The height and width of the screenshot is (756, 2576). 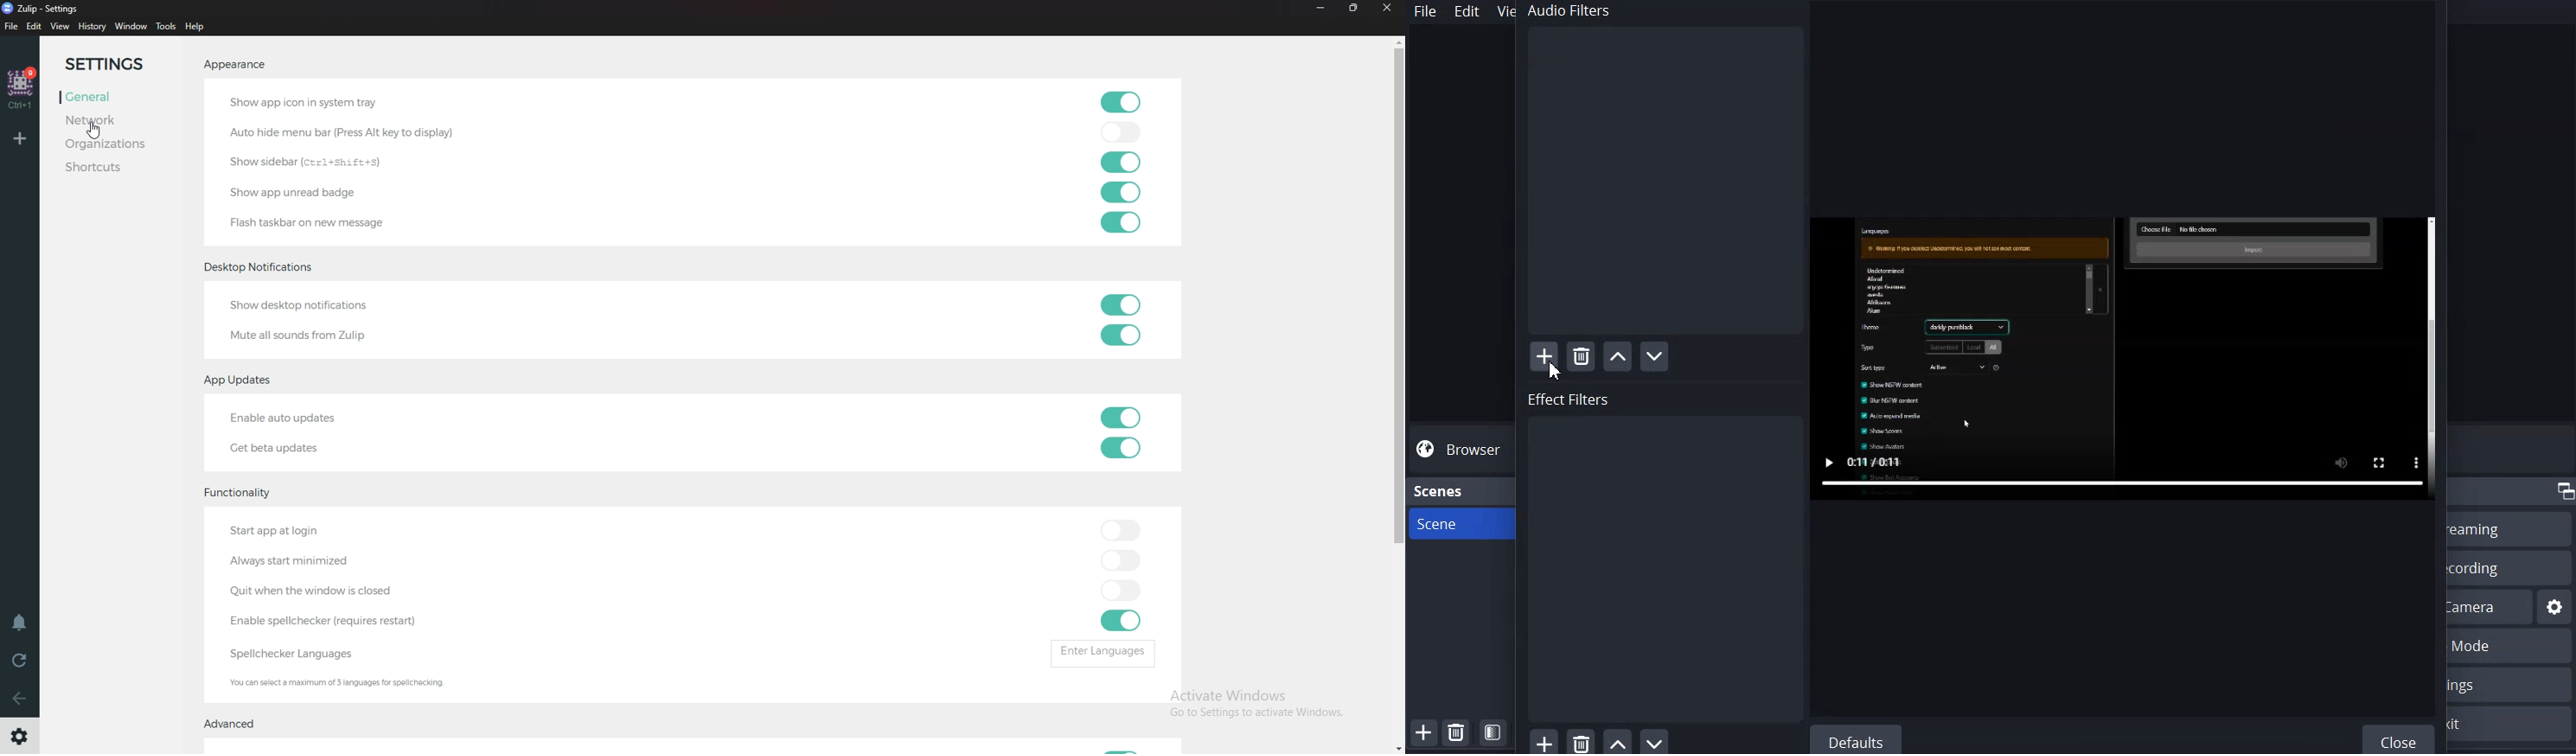 I want to click on Flash taskbar on new message, so click(x=343, y=225).